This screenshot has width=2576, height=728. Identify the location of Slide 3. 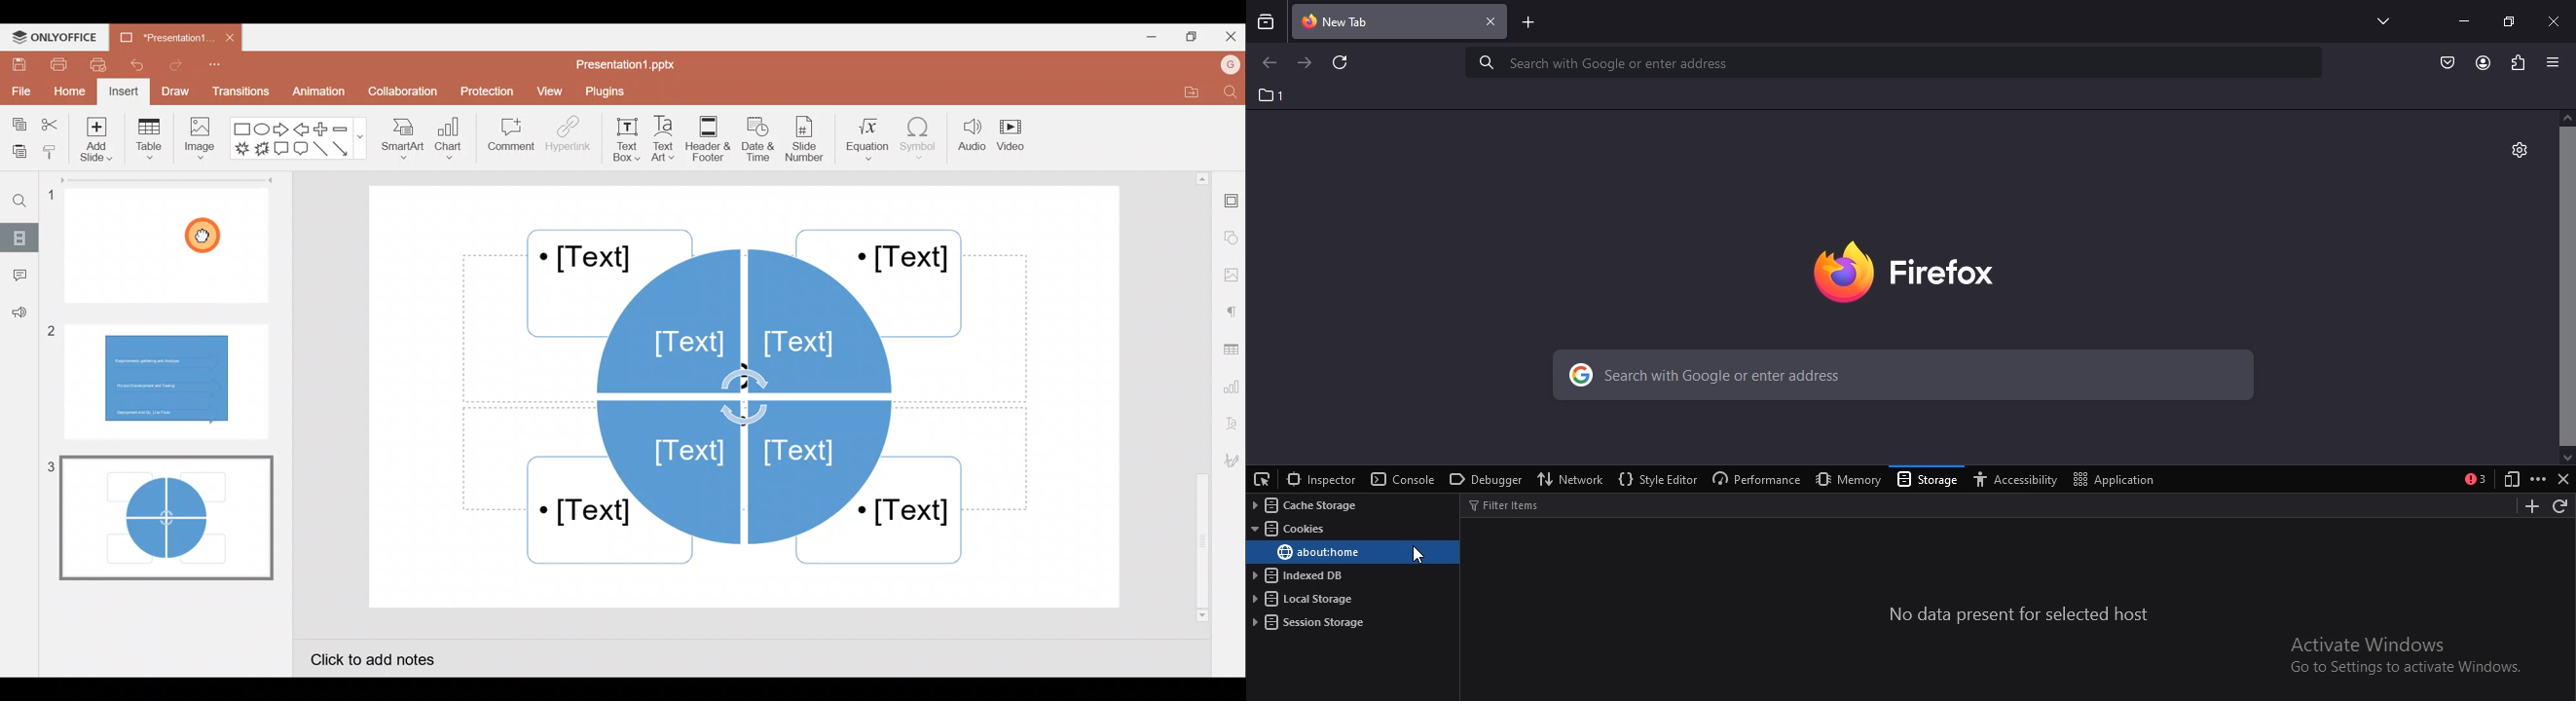
(162, 517).